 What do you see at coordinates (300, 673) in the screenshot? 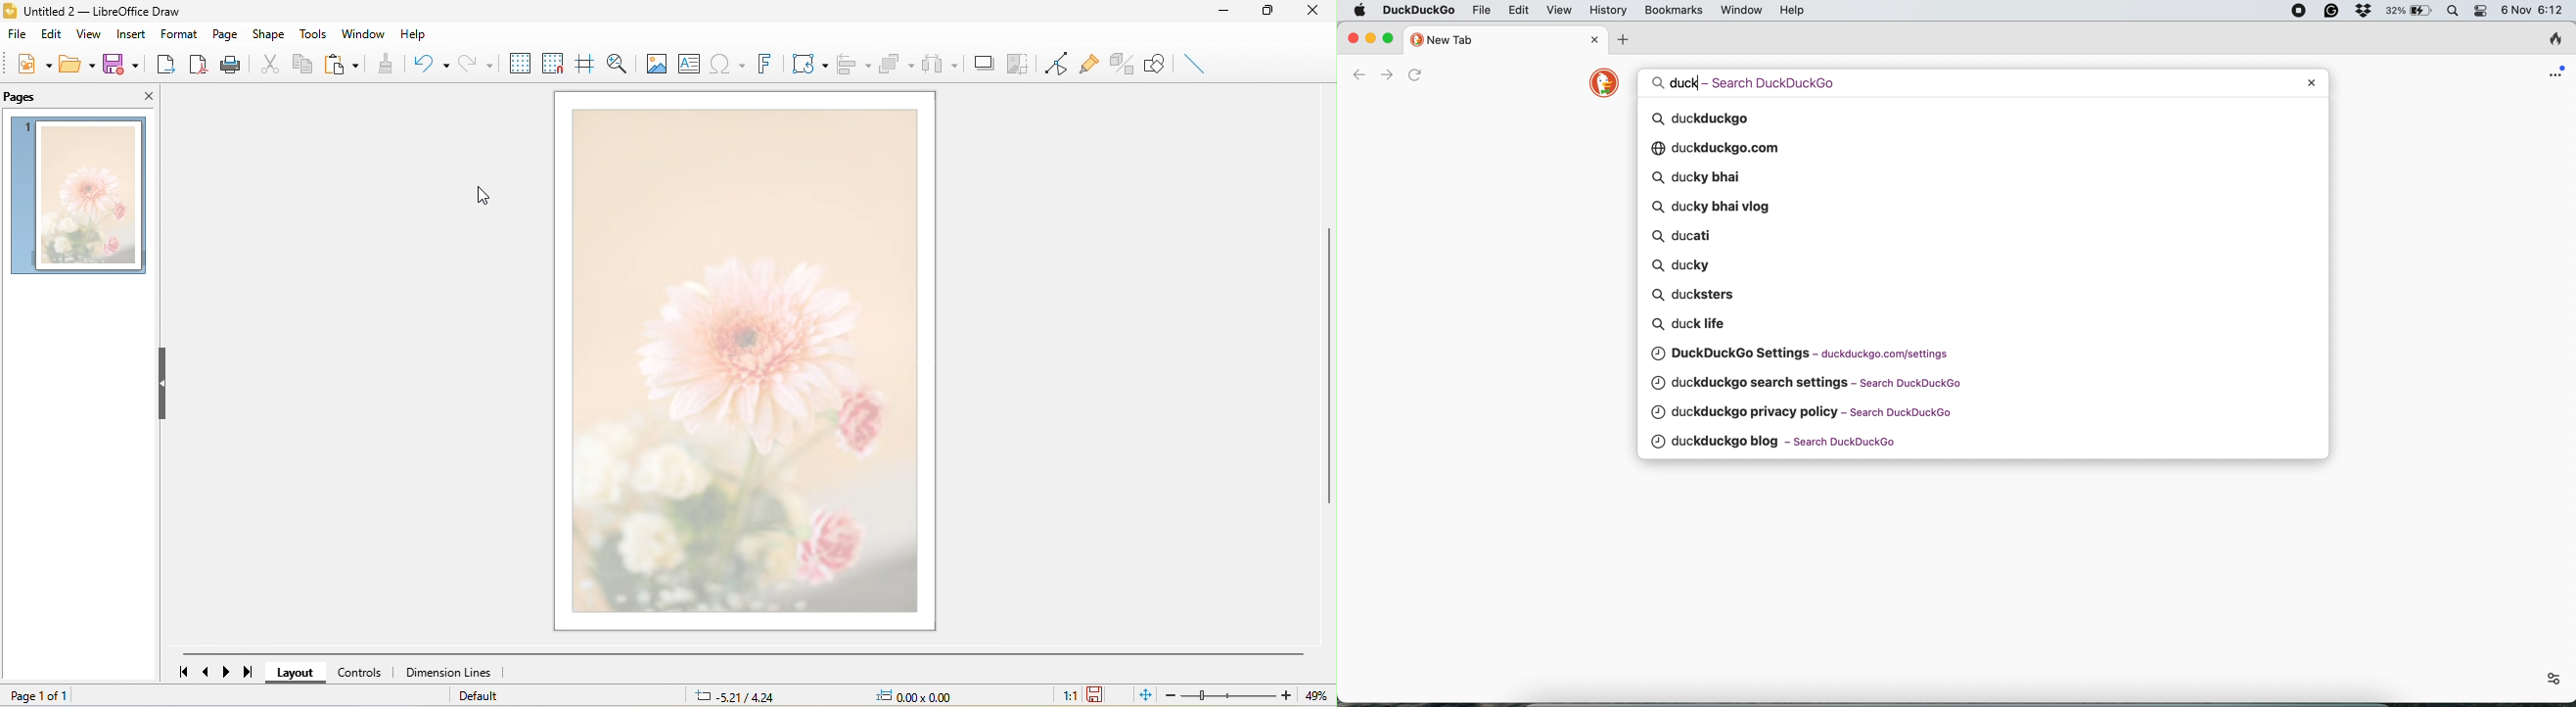
I see `layout` at bounding box center [300, 673].